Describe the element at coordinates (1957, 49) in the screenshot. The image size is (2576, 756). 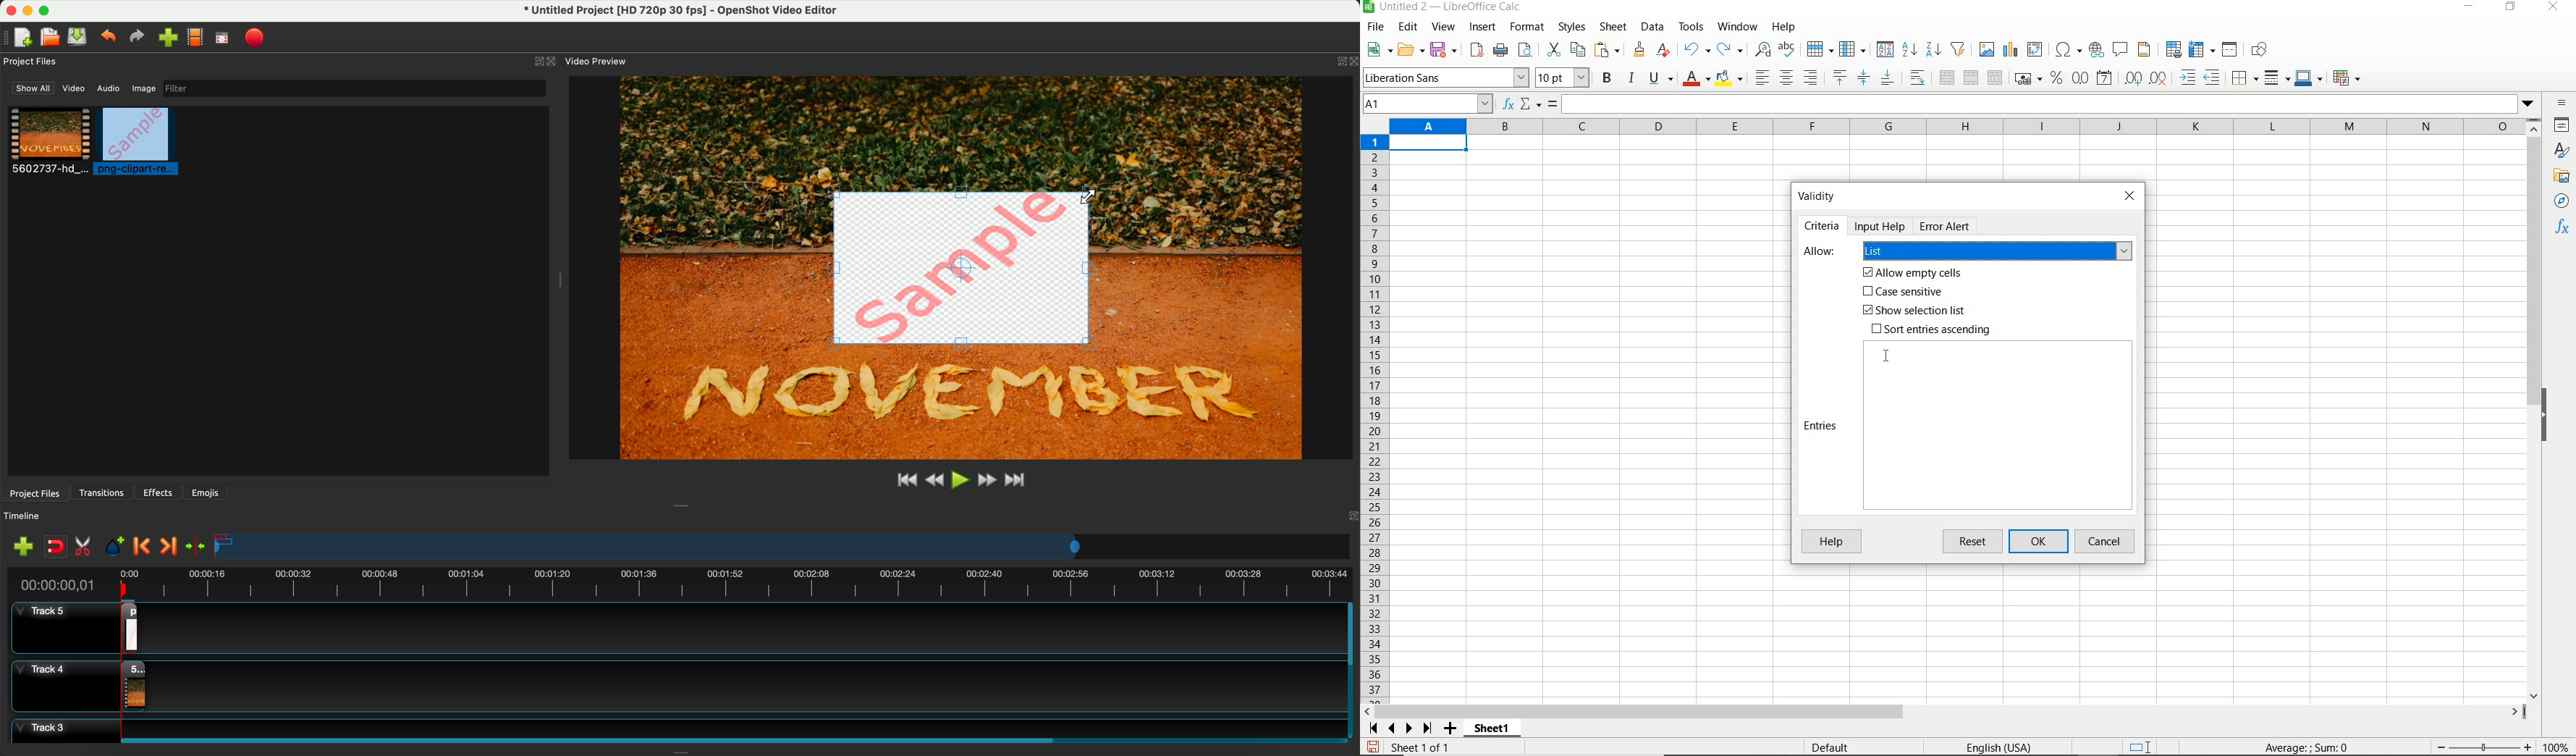
I see `autofilter` at that location.